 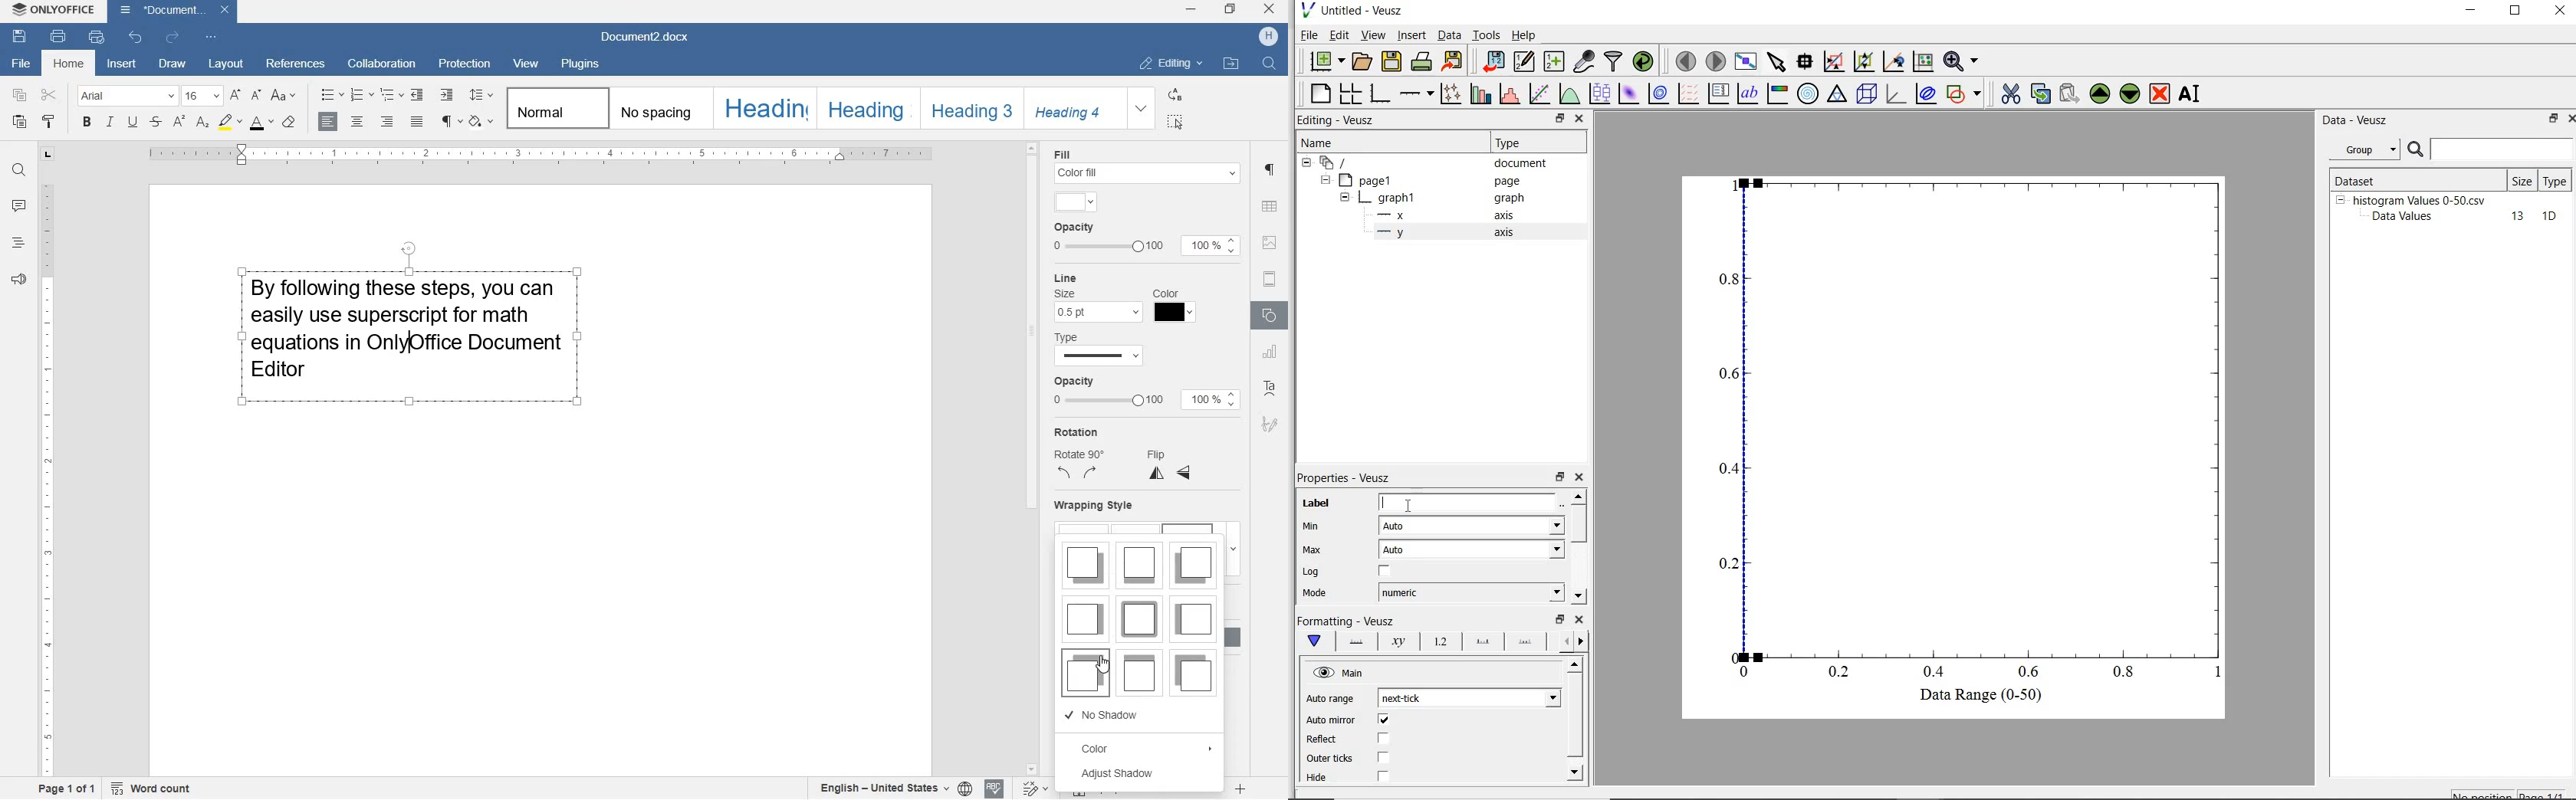 What do you see at coordinates (1171, 63) in the screenshot?
I see `EDITING` at bounding box center [1171, 63].